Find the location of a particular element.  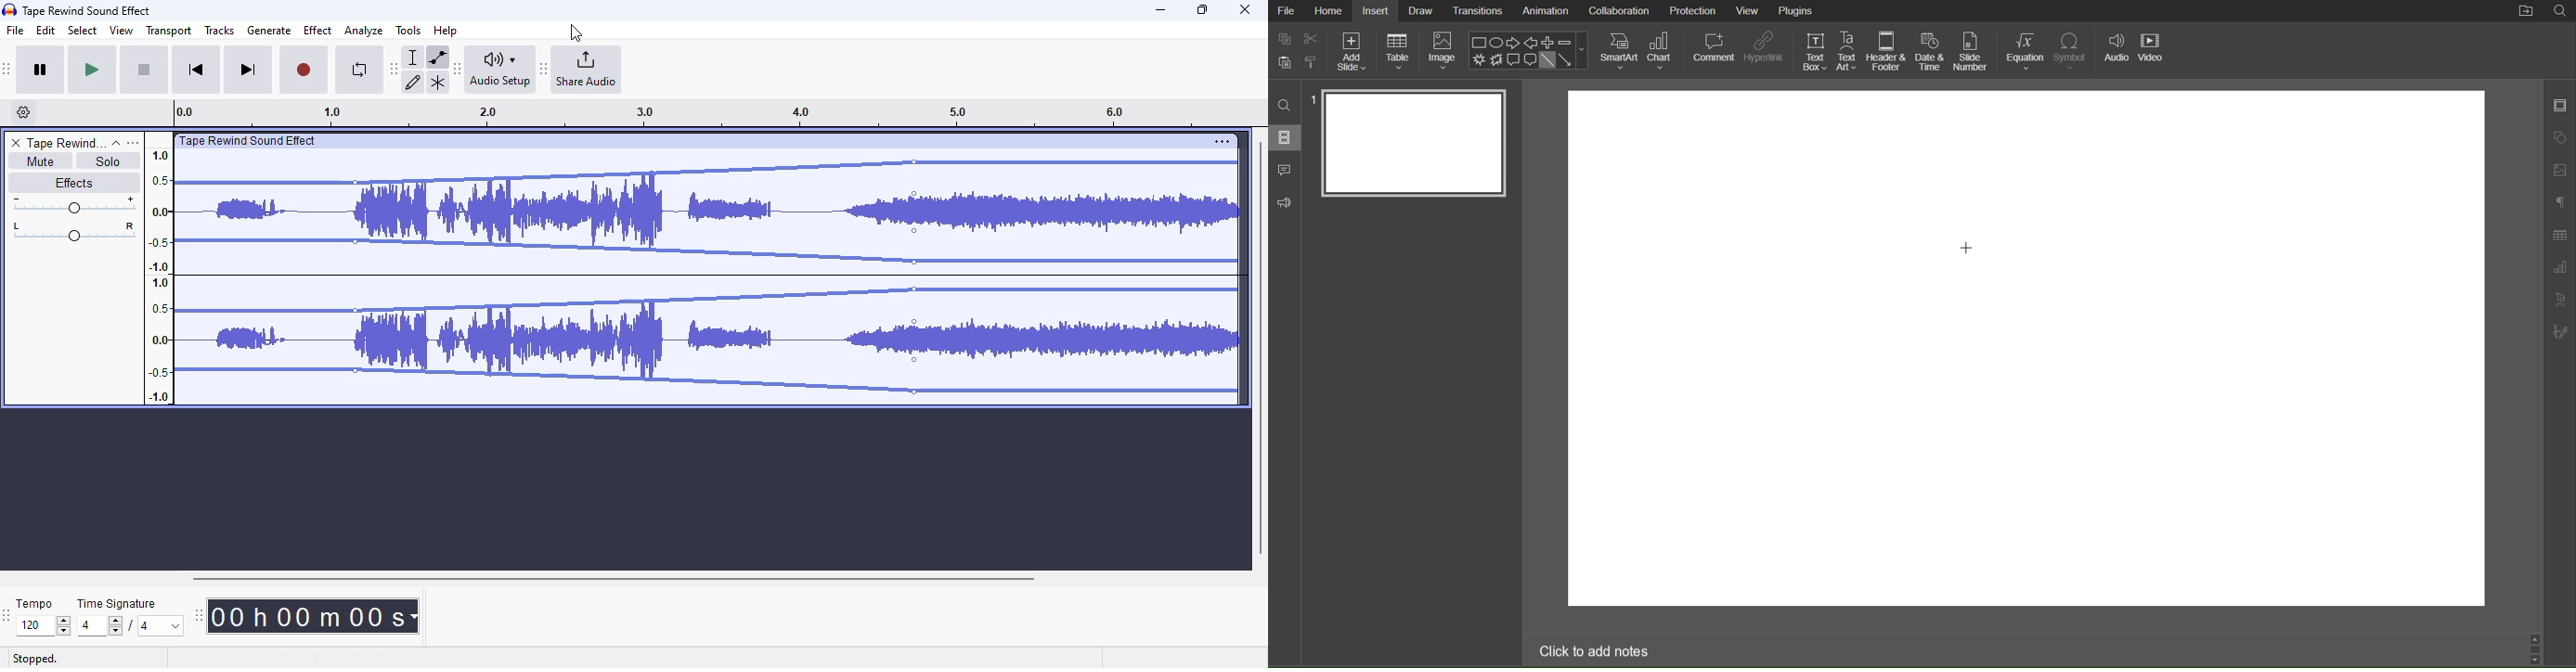

SmartArt is located at coordinates (1619, 50).